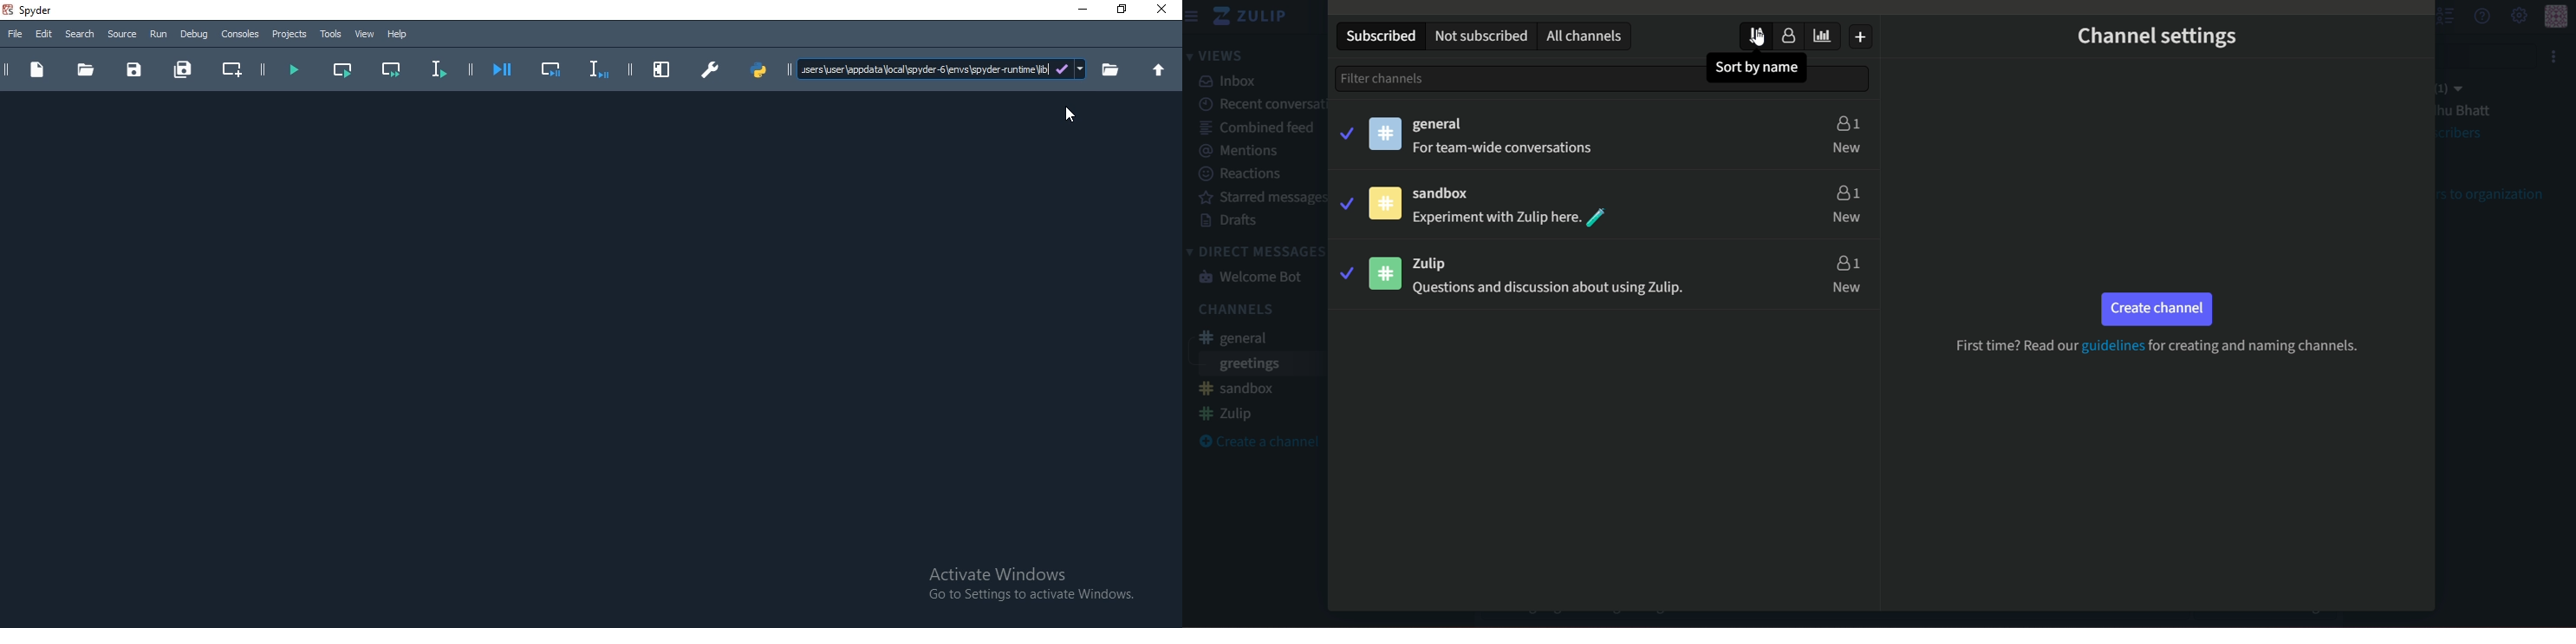 The height and width of the screenshot is (644, 2576). What do you see at coordinates (1256, 127) in the screenshot?
I see `combined feed` at bounding box center [1256, 127].